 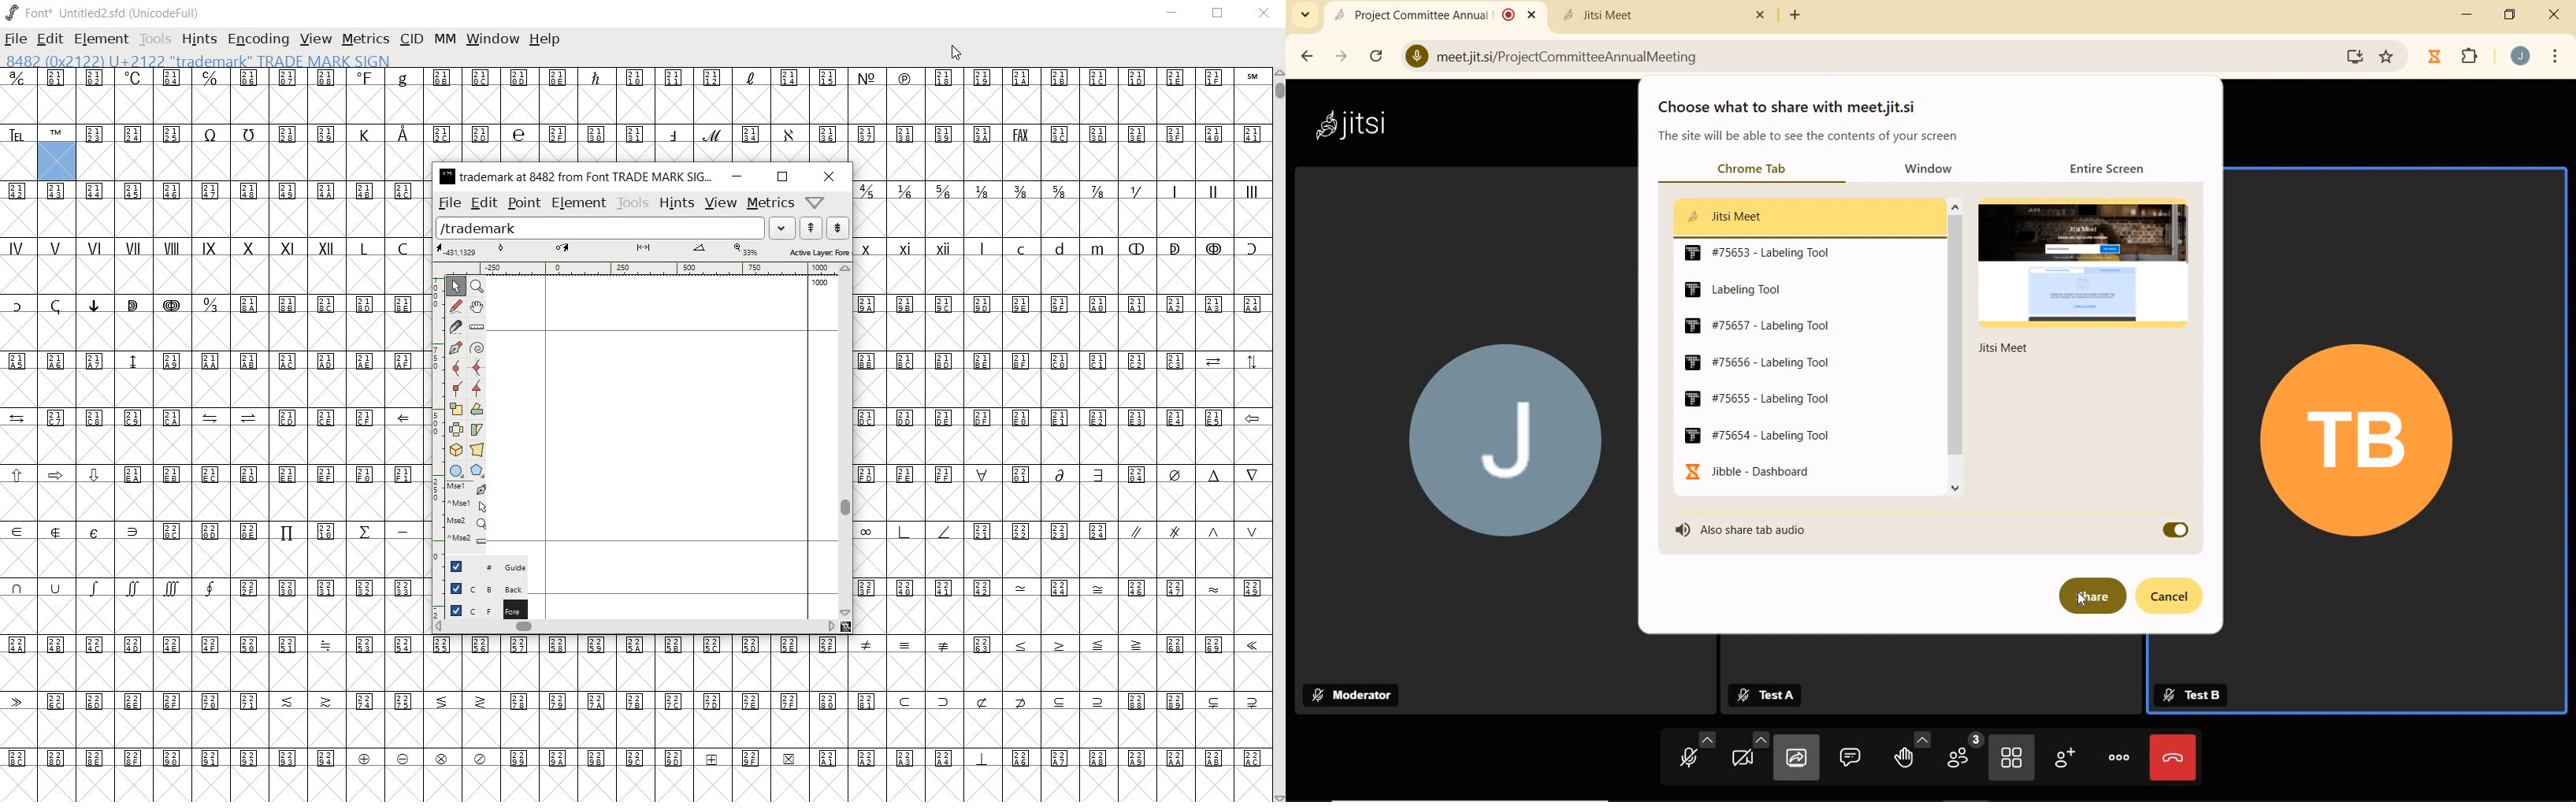 What do you see at coordinates (455, 366) in the screenshot?
I see `add a curve point` at bounding box center [455, 366].